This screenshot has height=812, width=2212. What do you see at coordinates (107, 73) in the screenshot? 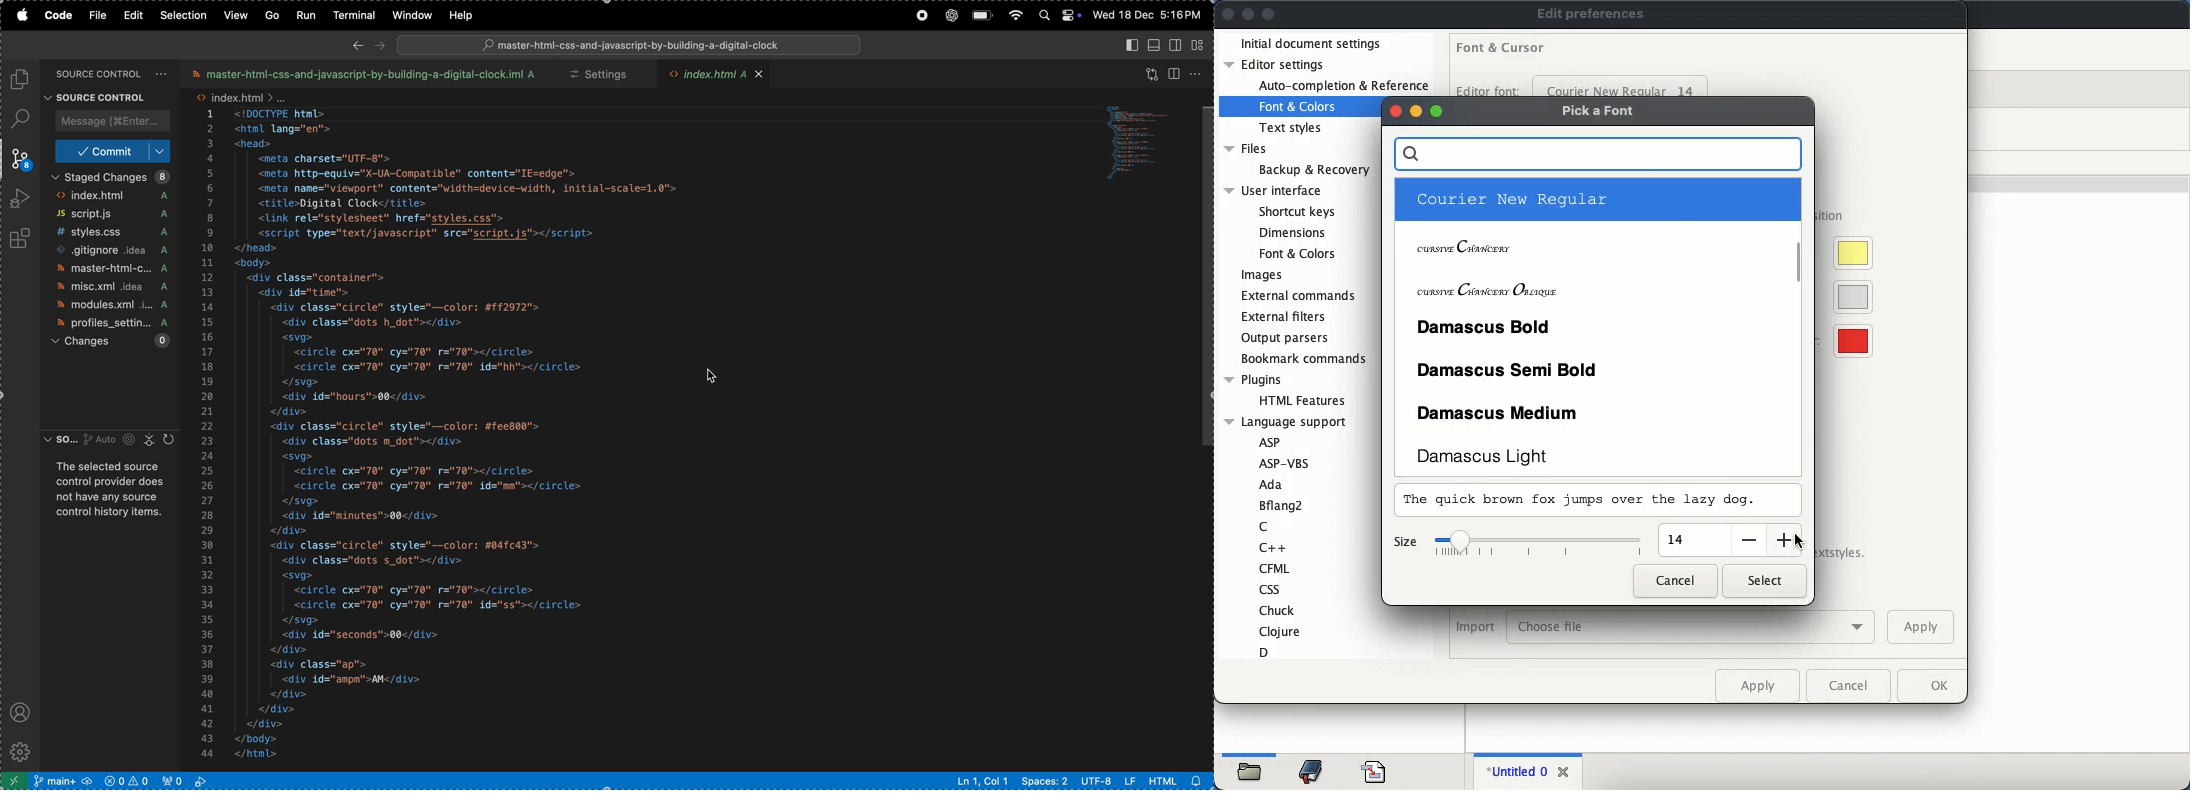
I see `source control` at bounding box center [107, 73].